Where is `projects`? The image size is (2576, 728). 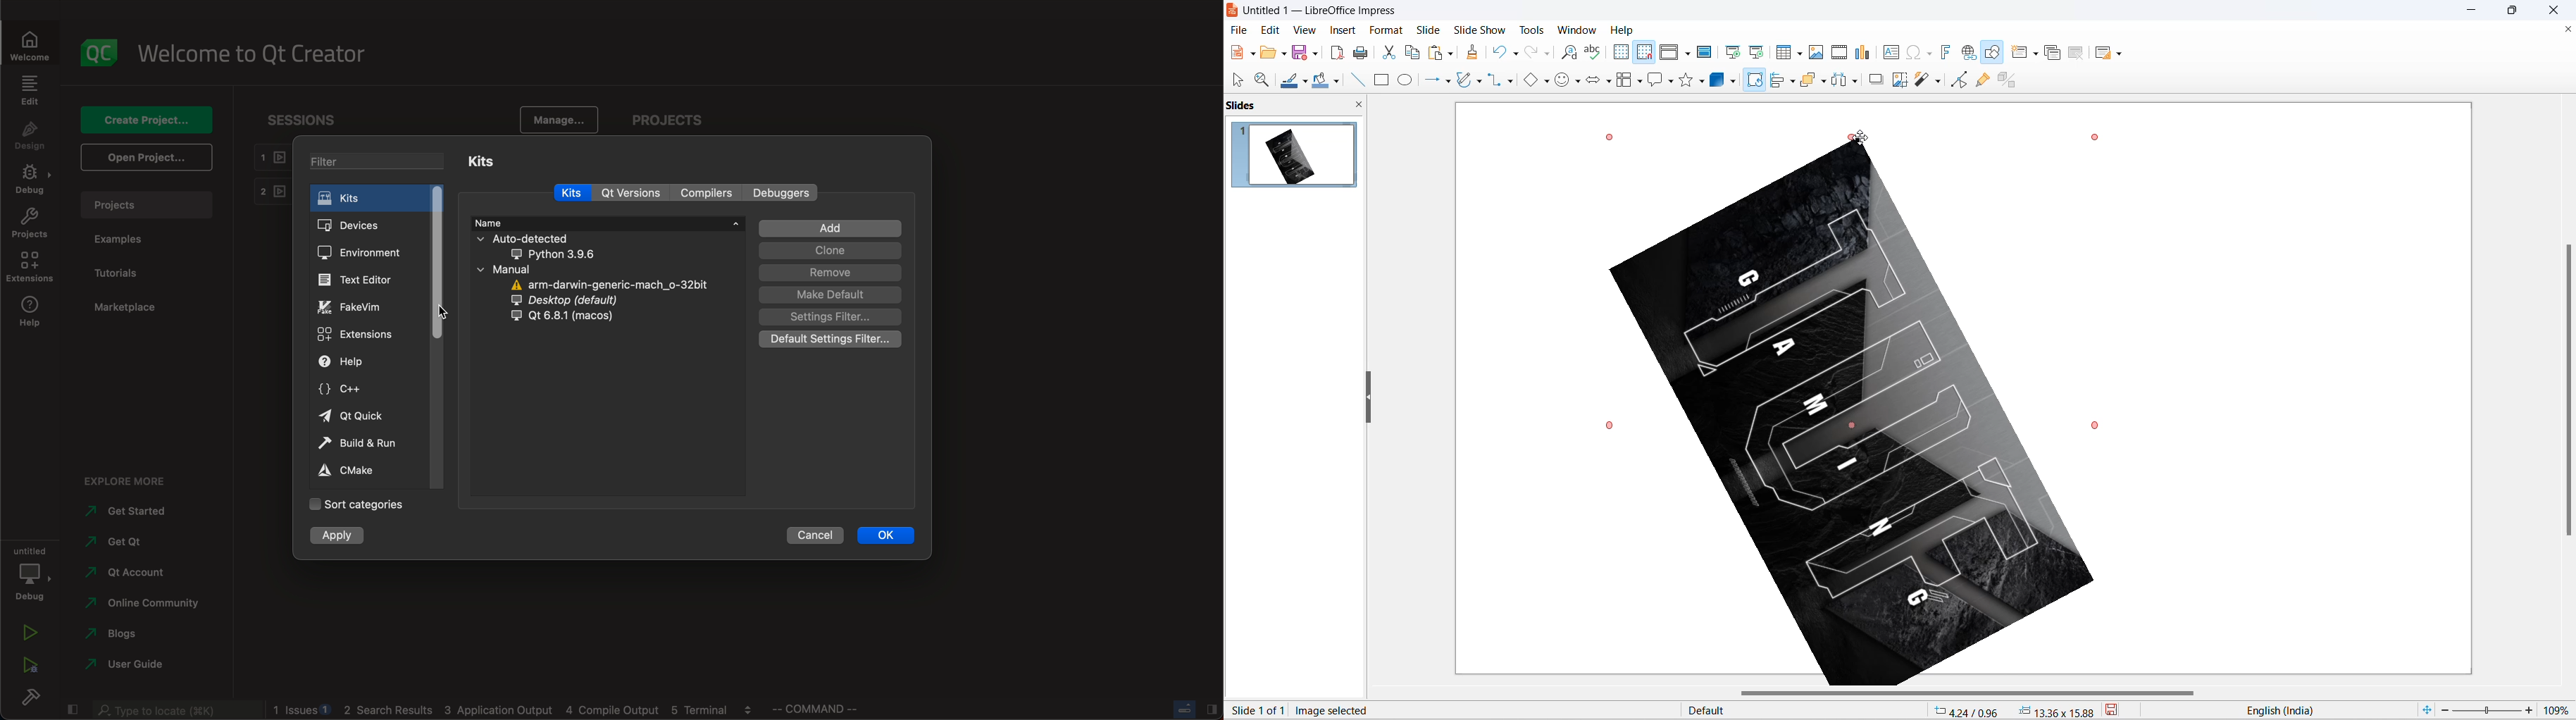
projects is located at coordinates (675, 121).